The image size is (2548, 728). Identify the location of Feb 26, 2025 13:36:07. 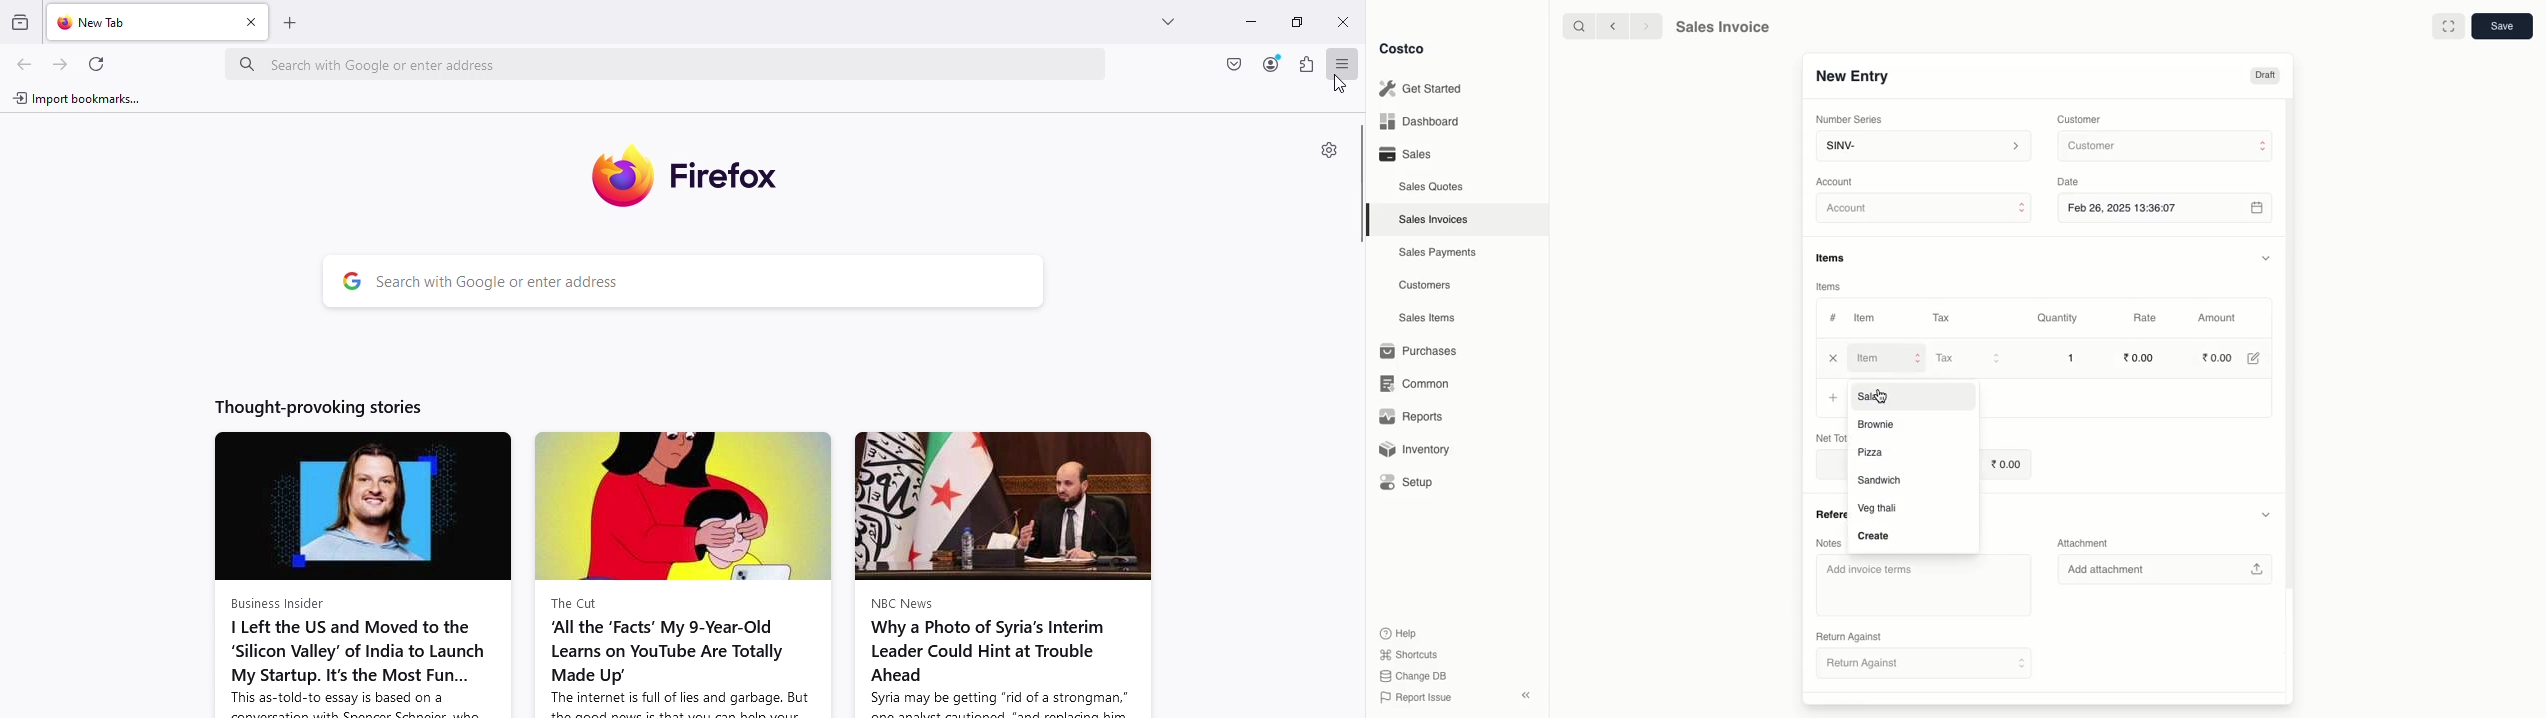
(2167, 207).